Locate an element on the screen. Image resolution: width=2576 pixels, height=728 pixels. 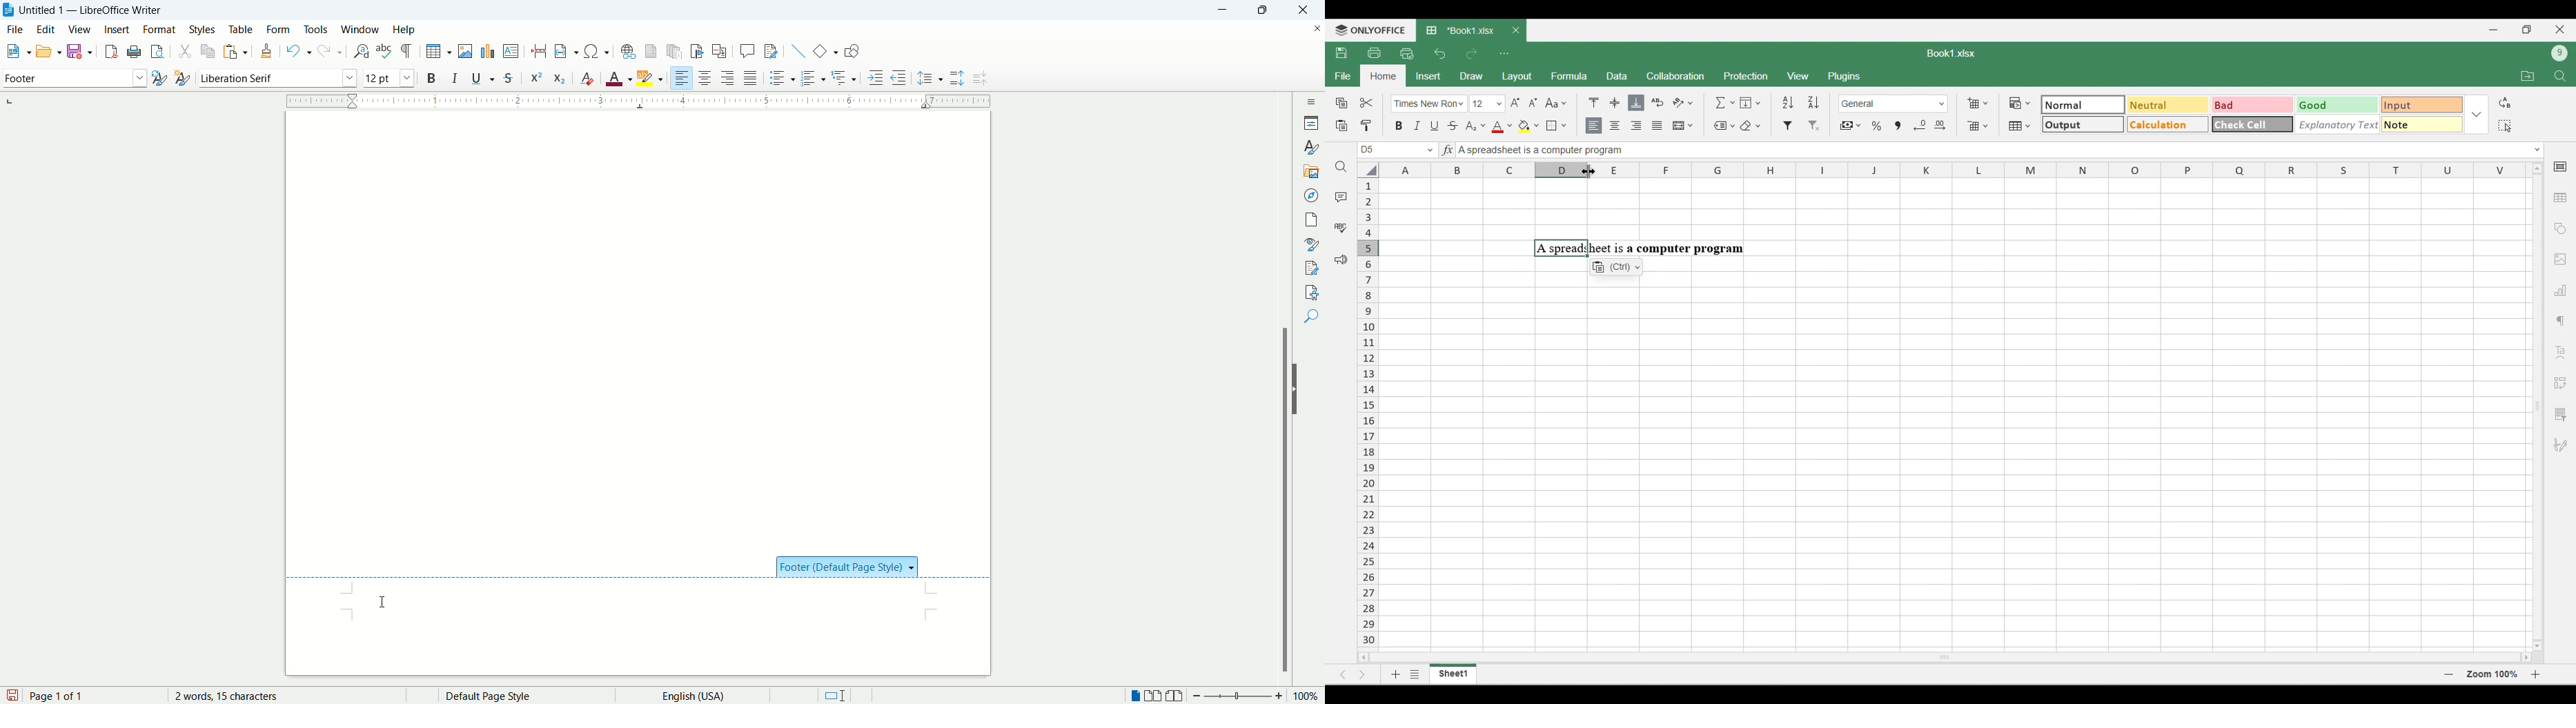
superscript is located at coordinates (535, 77).